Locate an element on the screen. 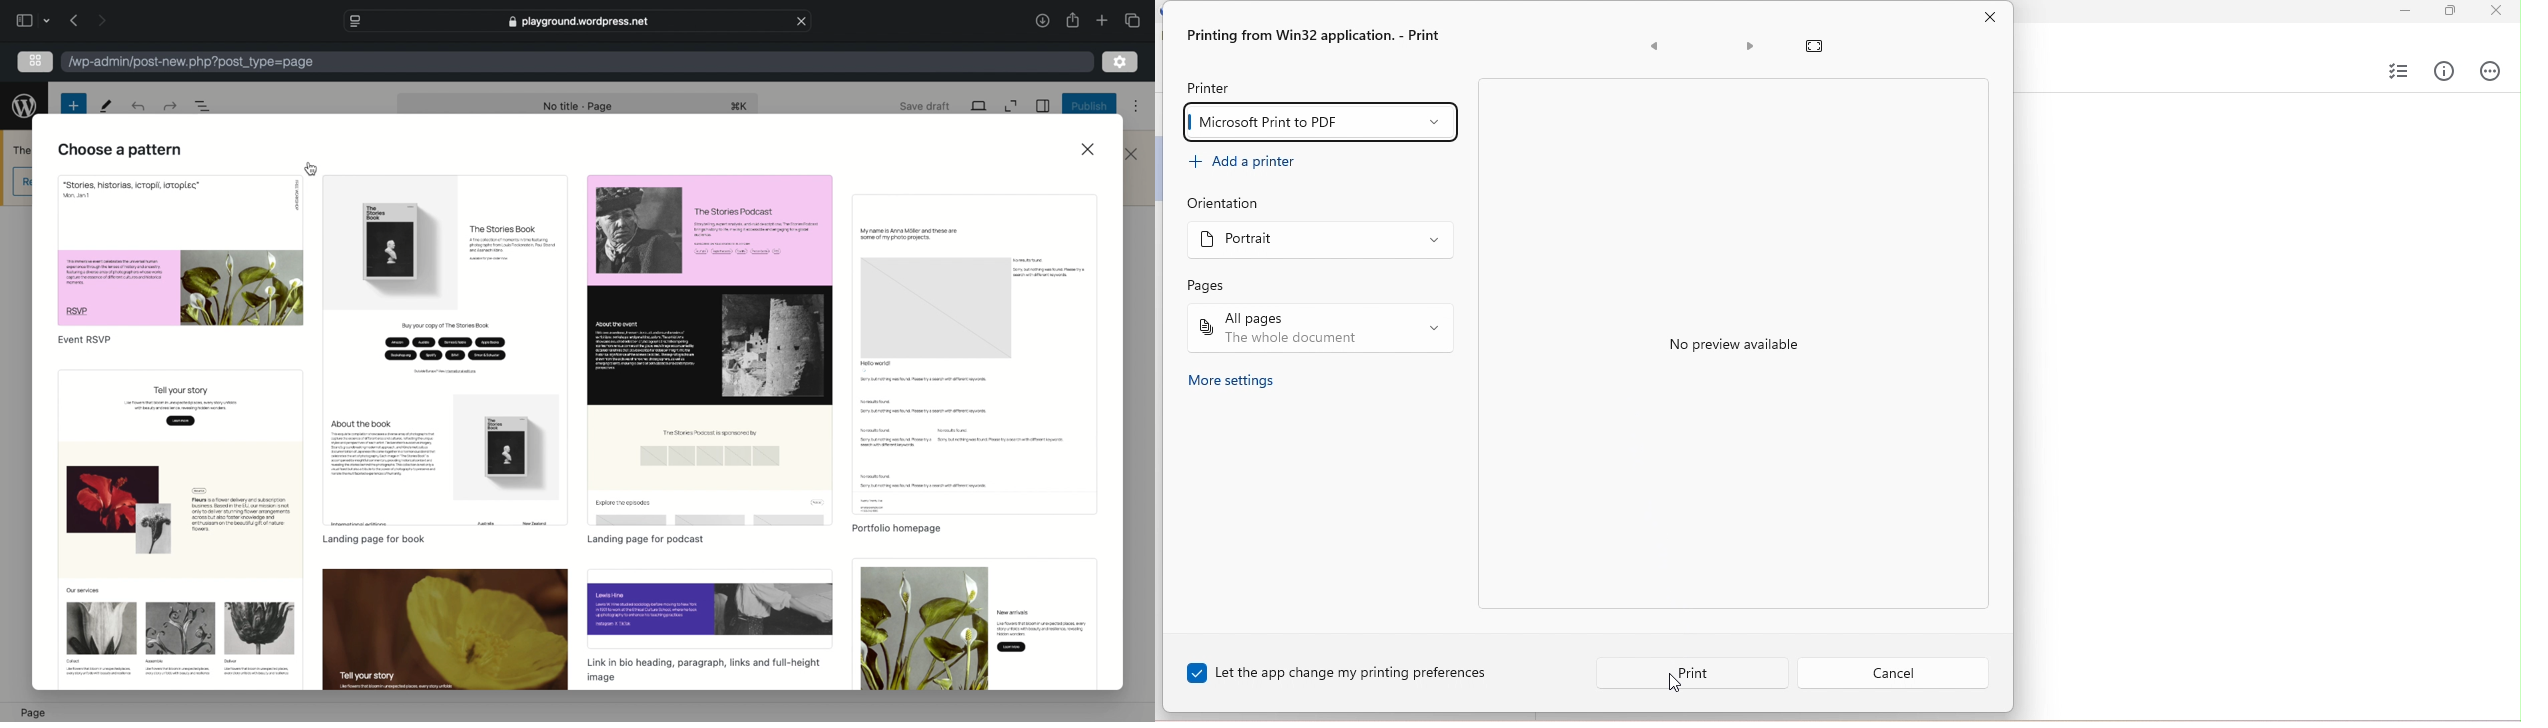 The width and height of the screenshot is (2548, 728). select orientation is located at coordinates (1321, 242).